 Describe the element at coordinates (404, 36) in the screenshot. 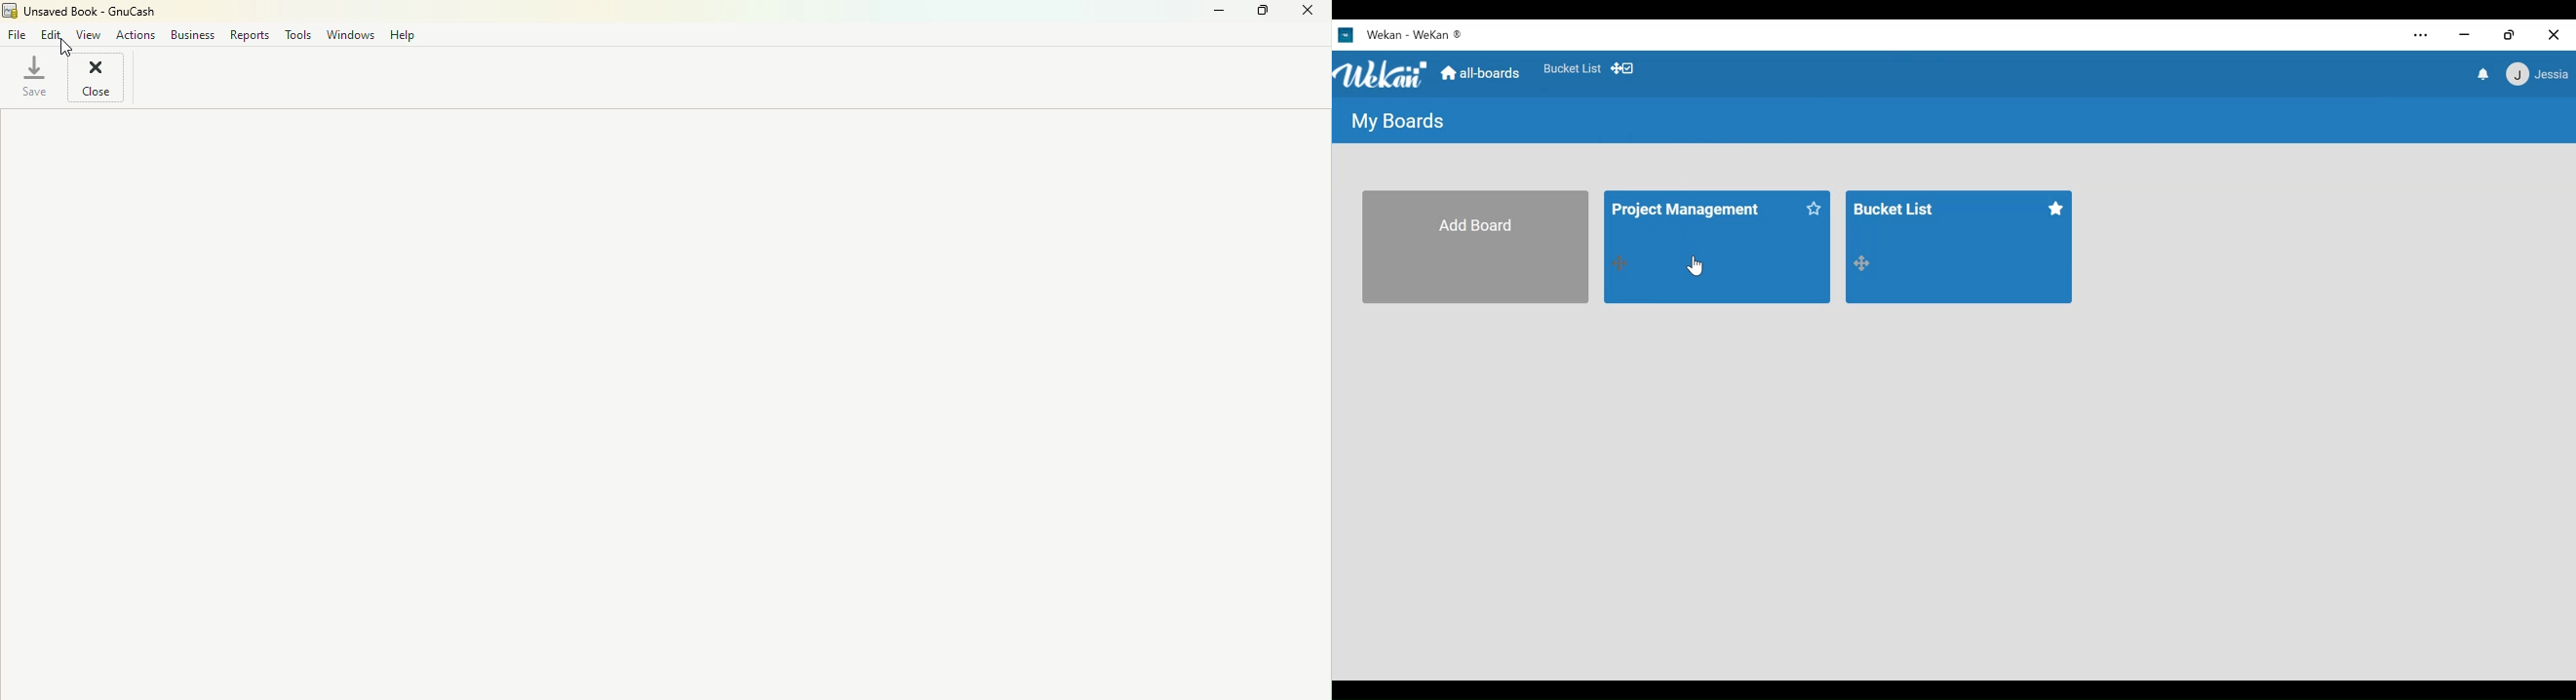

I see `Help` at that location.